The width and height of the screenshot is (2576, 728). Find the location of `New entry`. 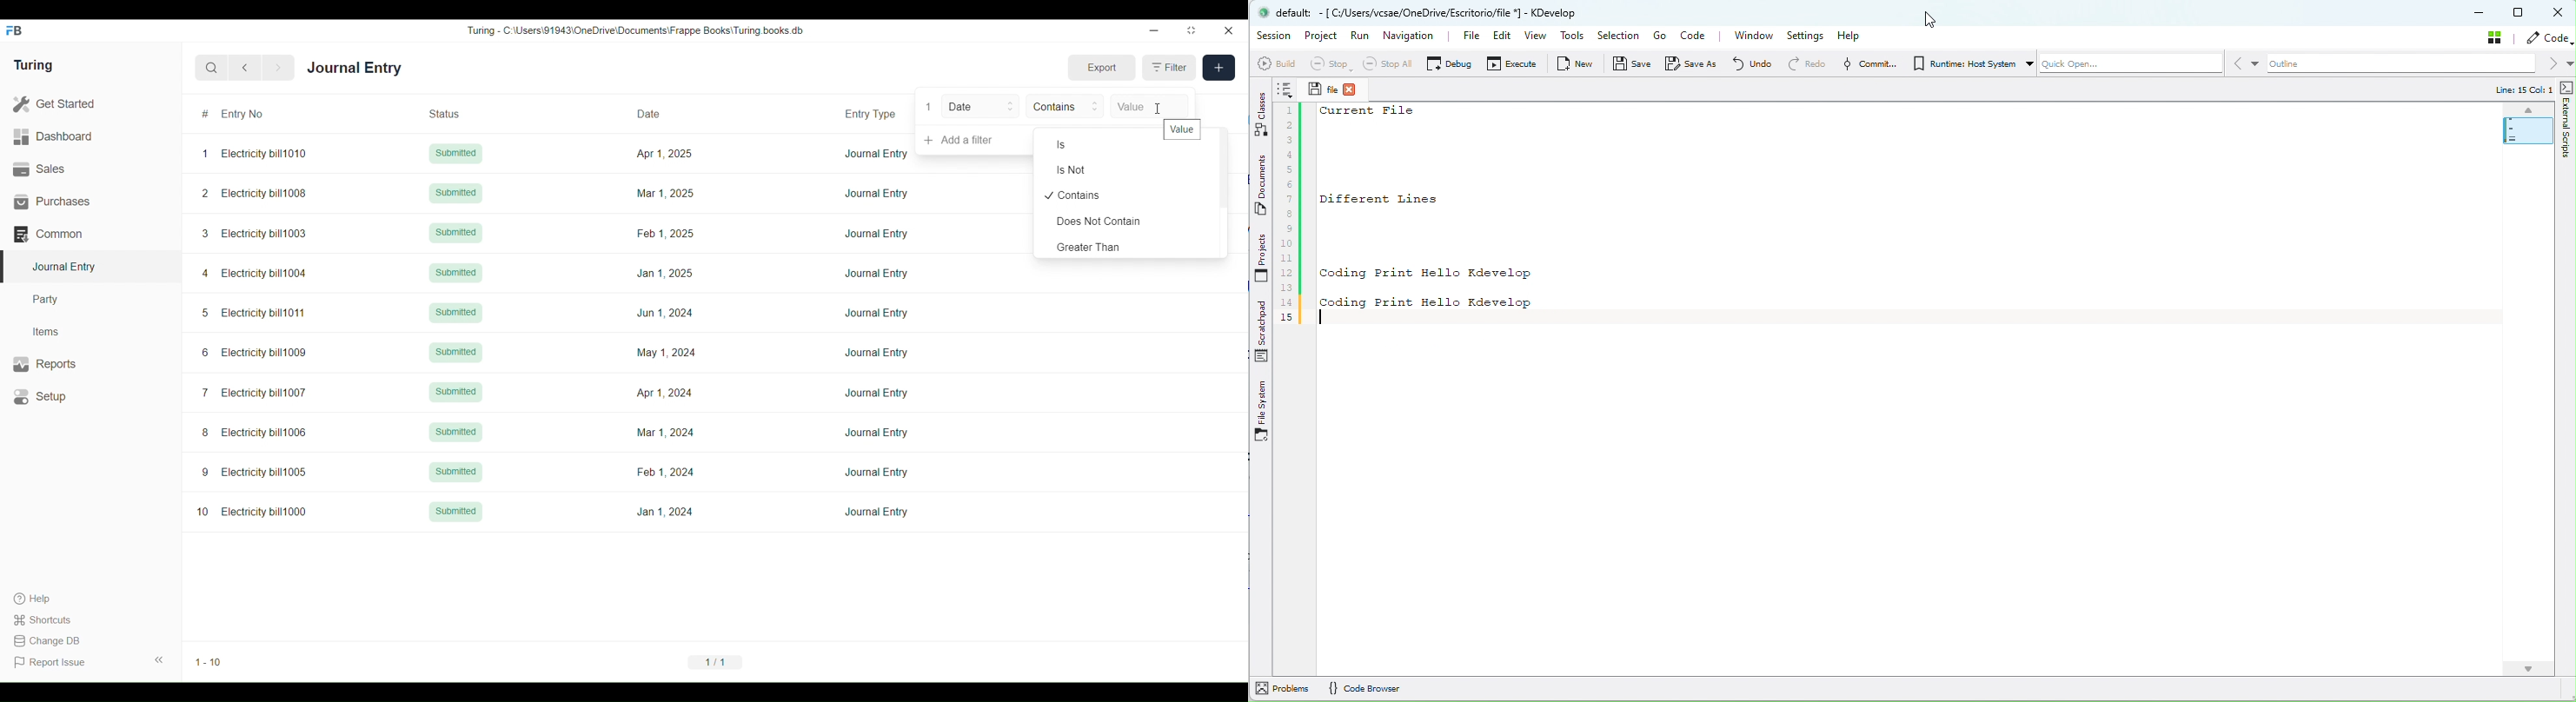

New entry is located at coordinates (1219, 68).